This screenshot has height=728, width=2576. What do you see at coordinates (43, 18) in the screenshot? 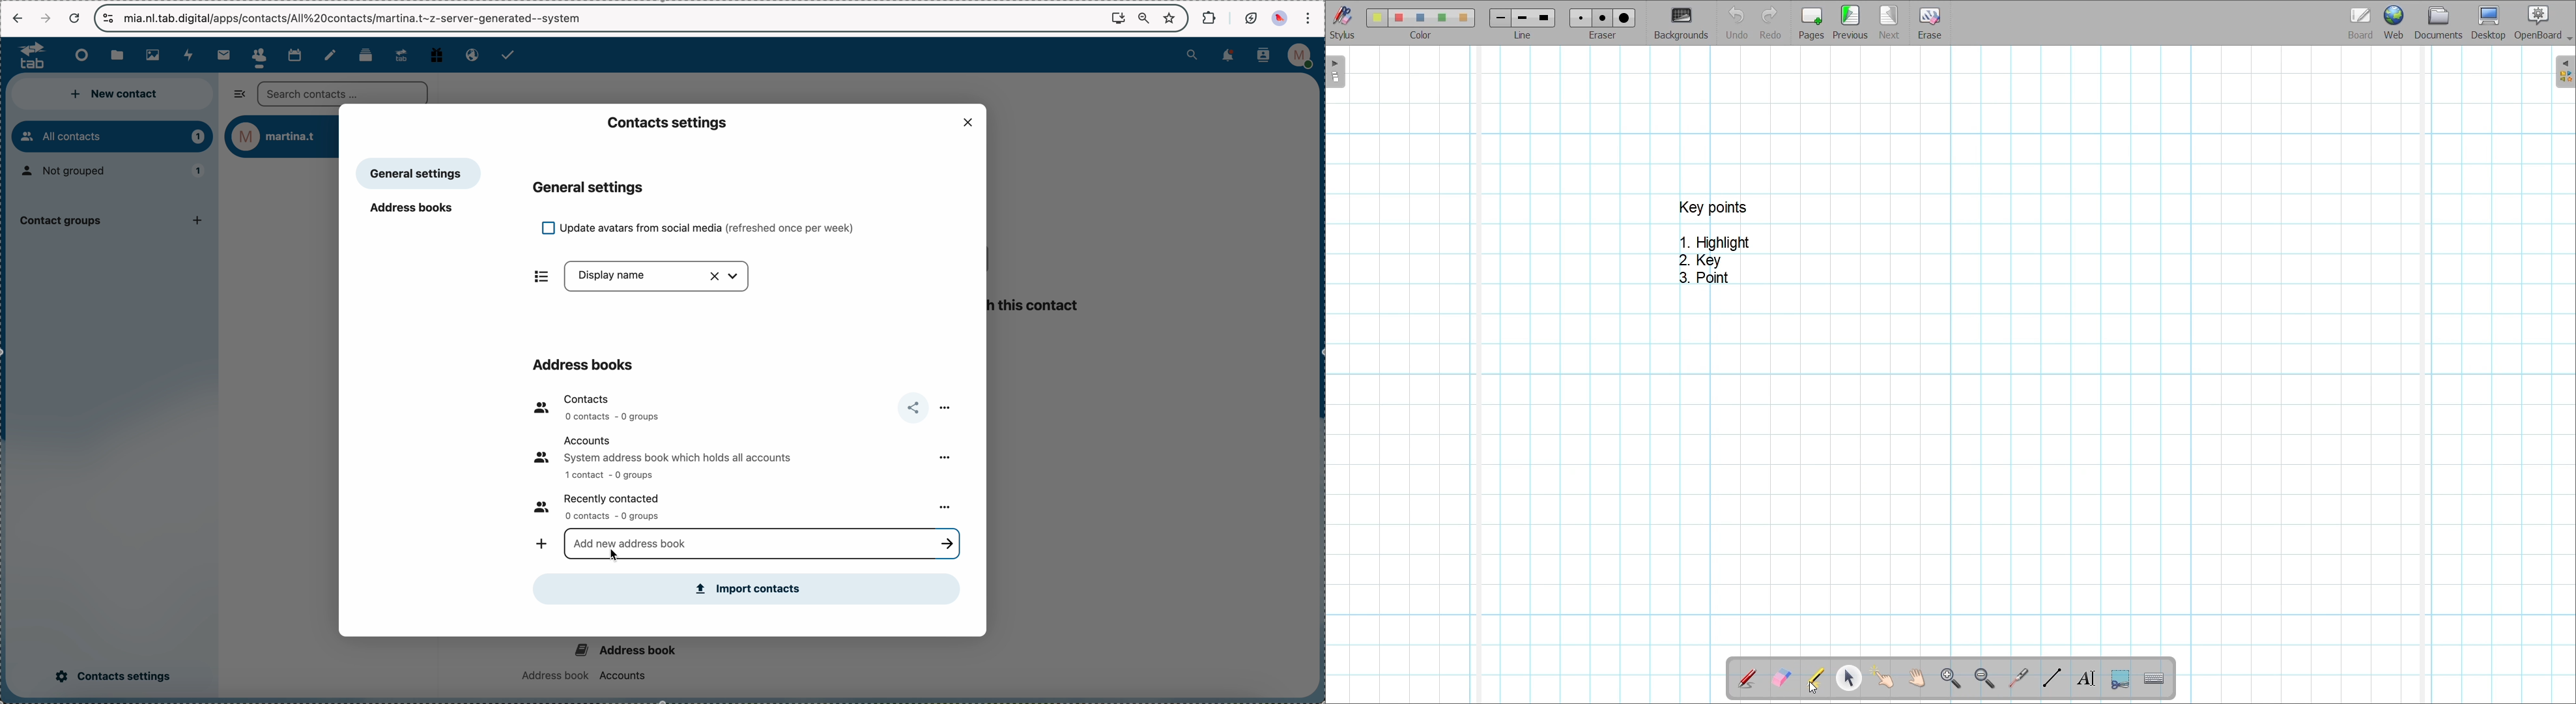
I see `navigate foward` at bounding box center [43, 18].